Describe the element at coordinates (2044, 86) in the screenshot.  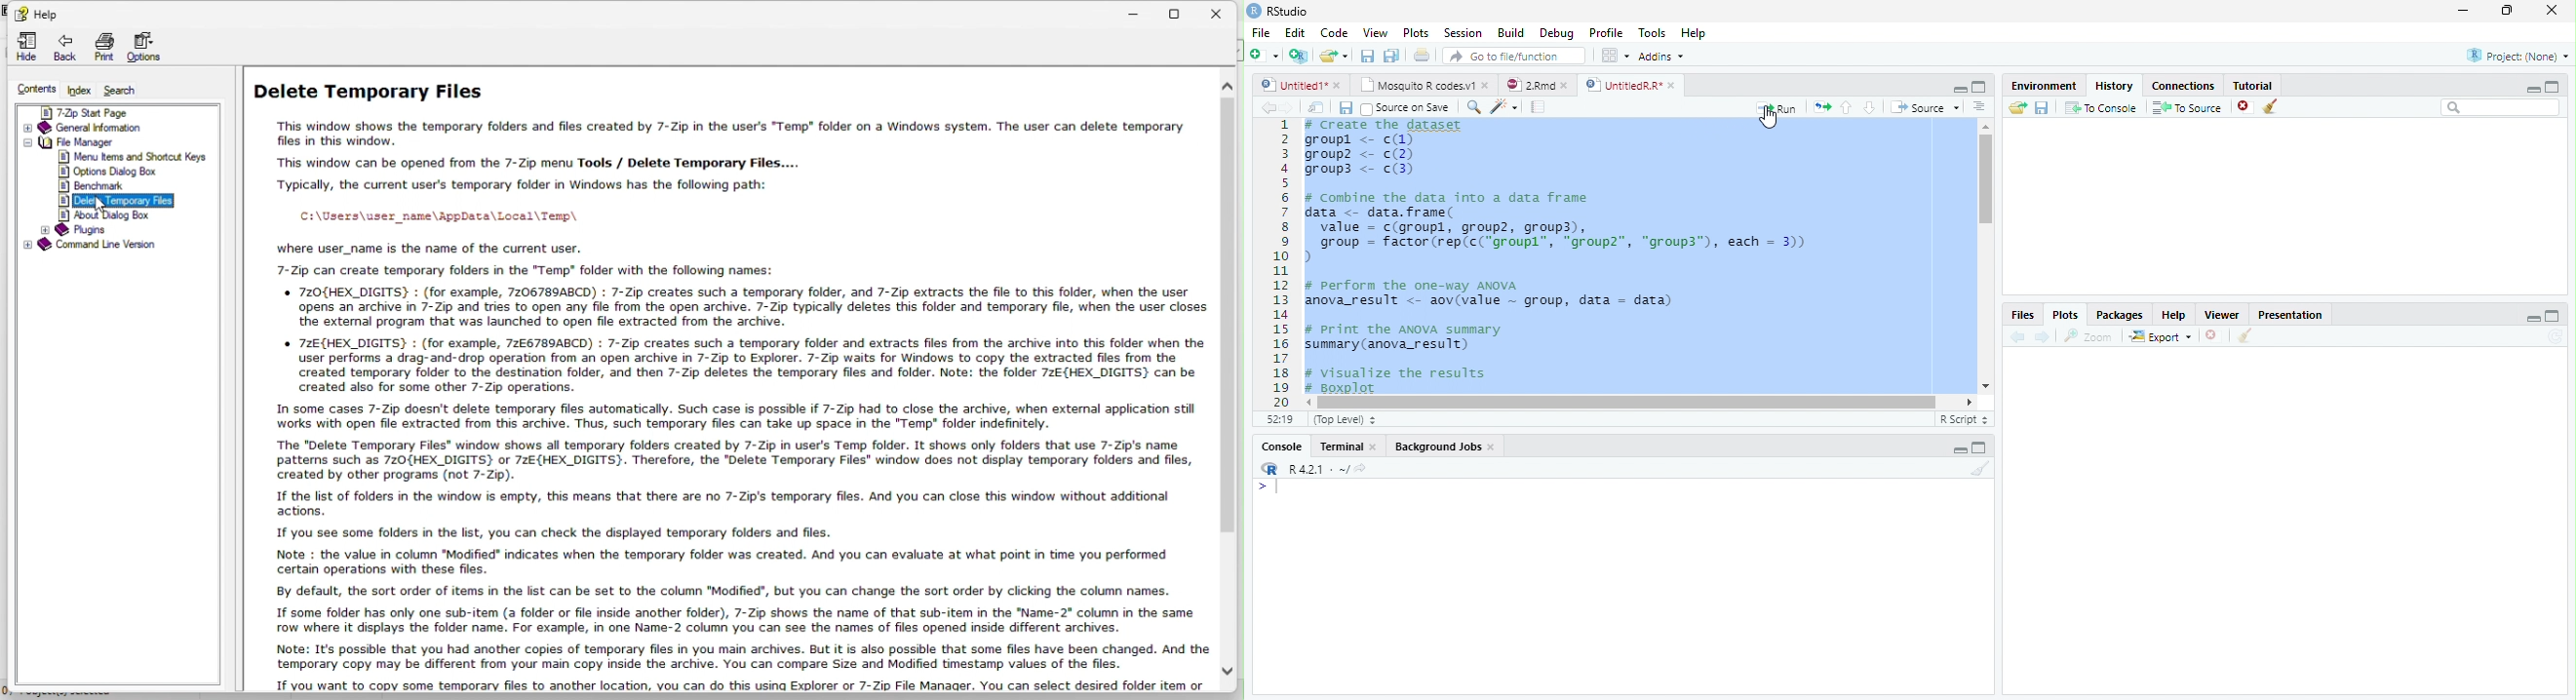
I see `Environment` at that location.